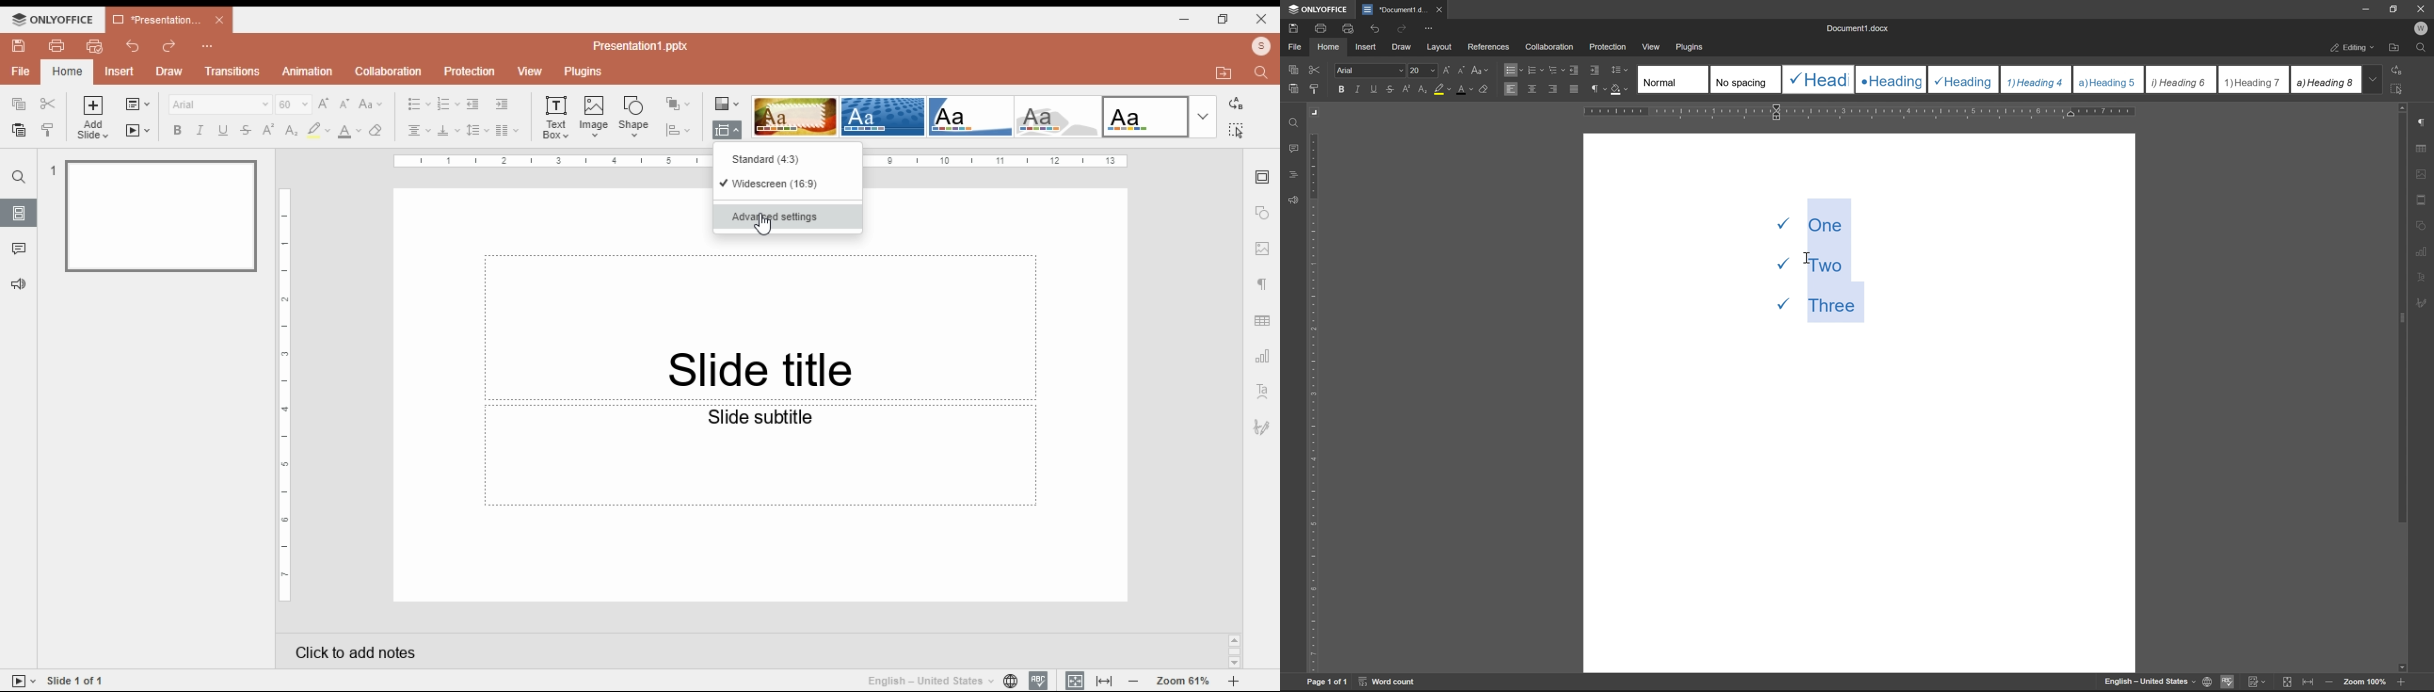 The image size is (2436, 700). Describe the element at coordinates (19, 177) in the screenshot. I see `find` at that location.